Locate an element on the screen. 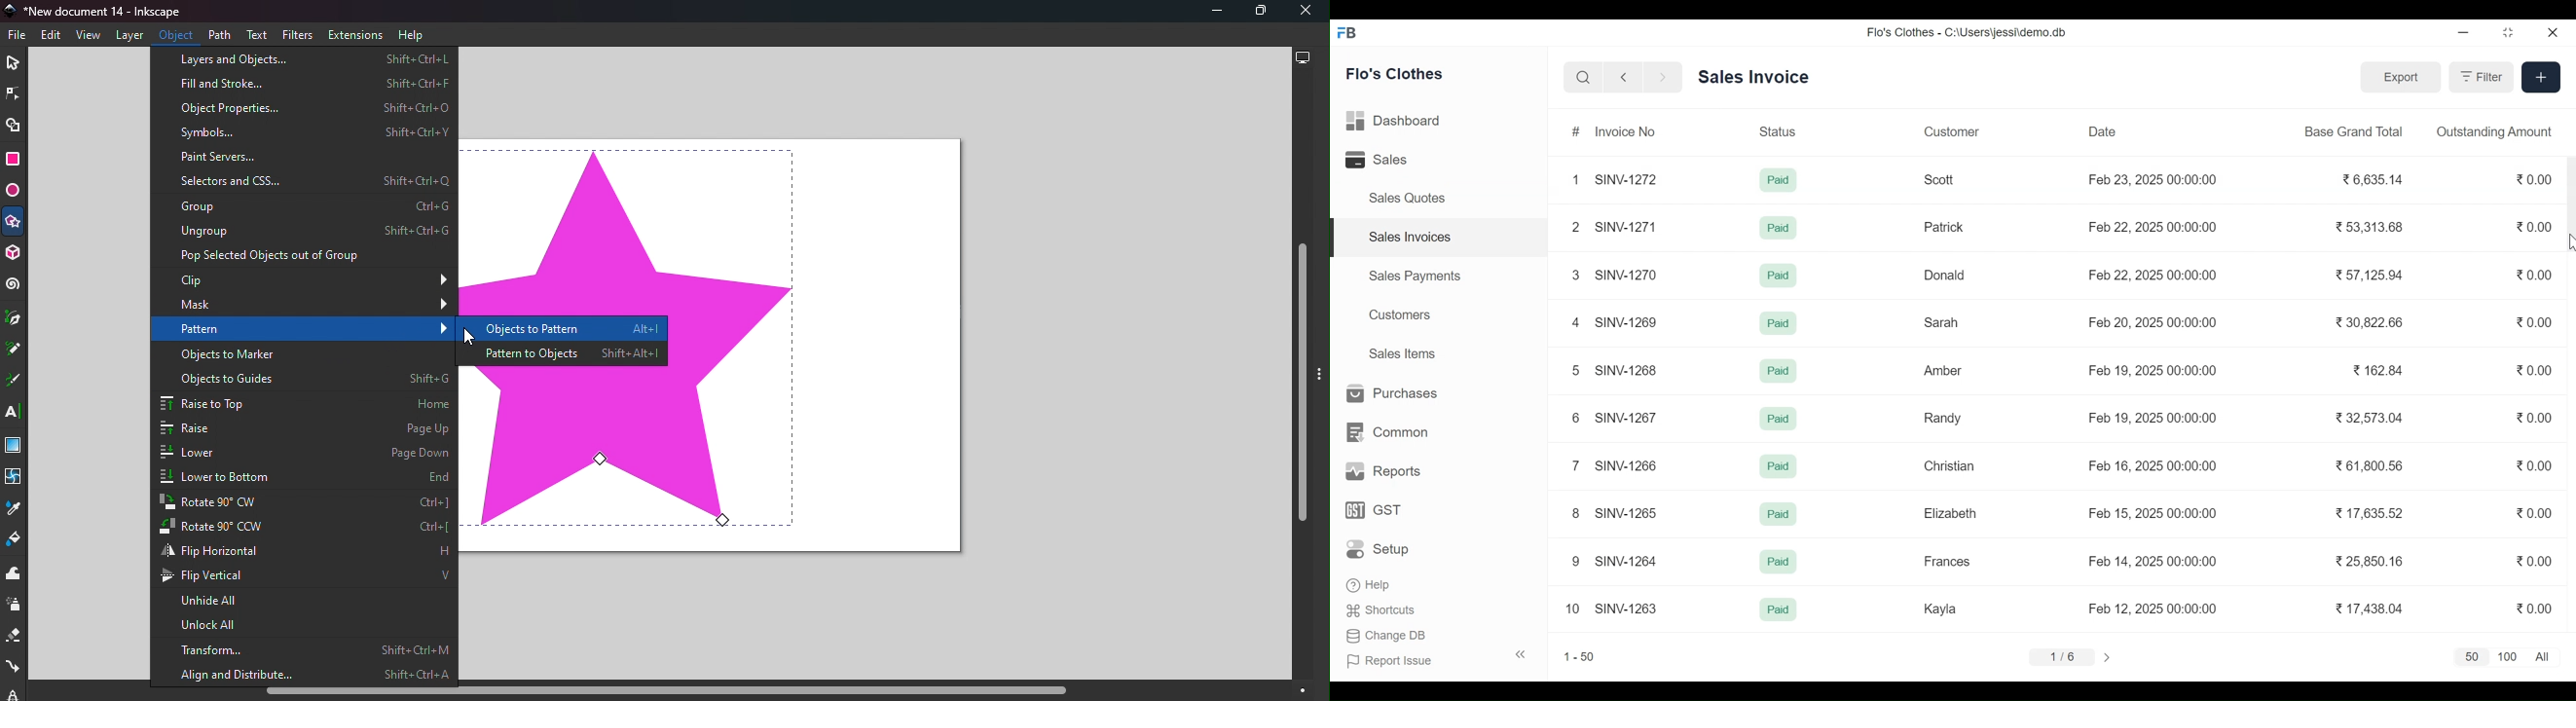 The height and width of the screenshot is (728, 2576). Flo's Clothes is located at coordinates (1396, 73).